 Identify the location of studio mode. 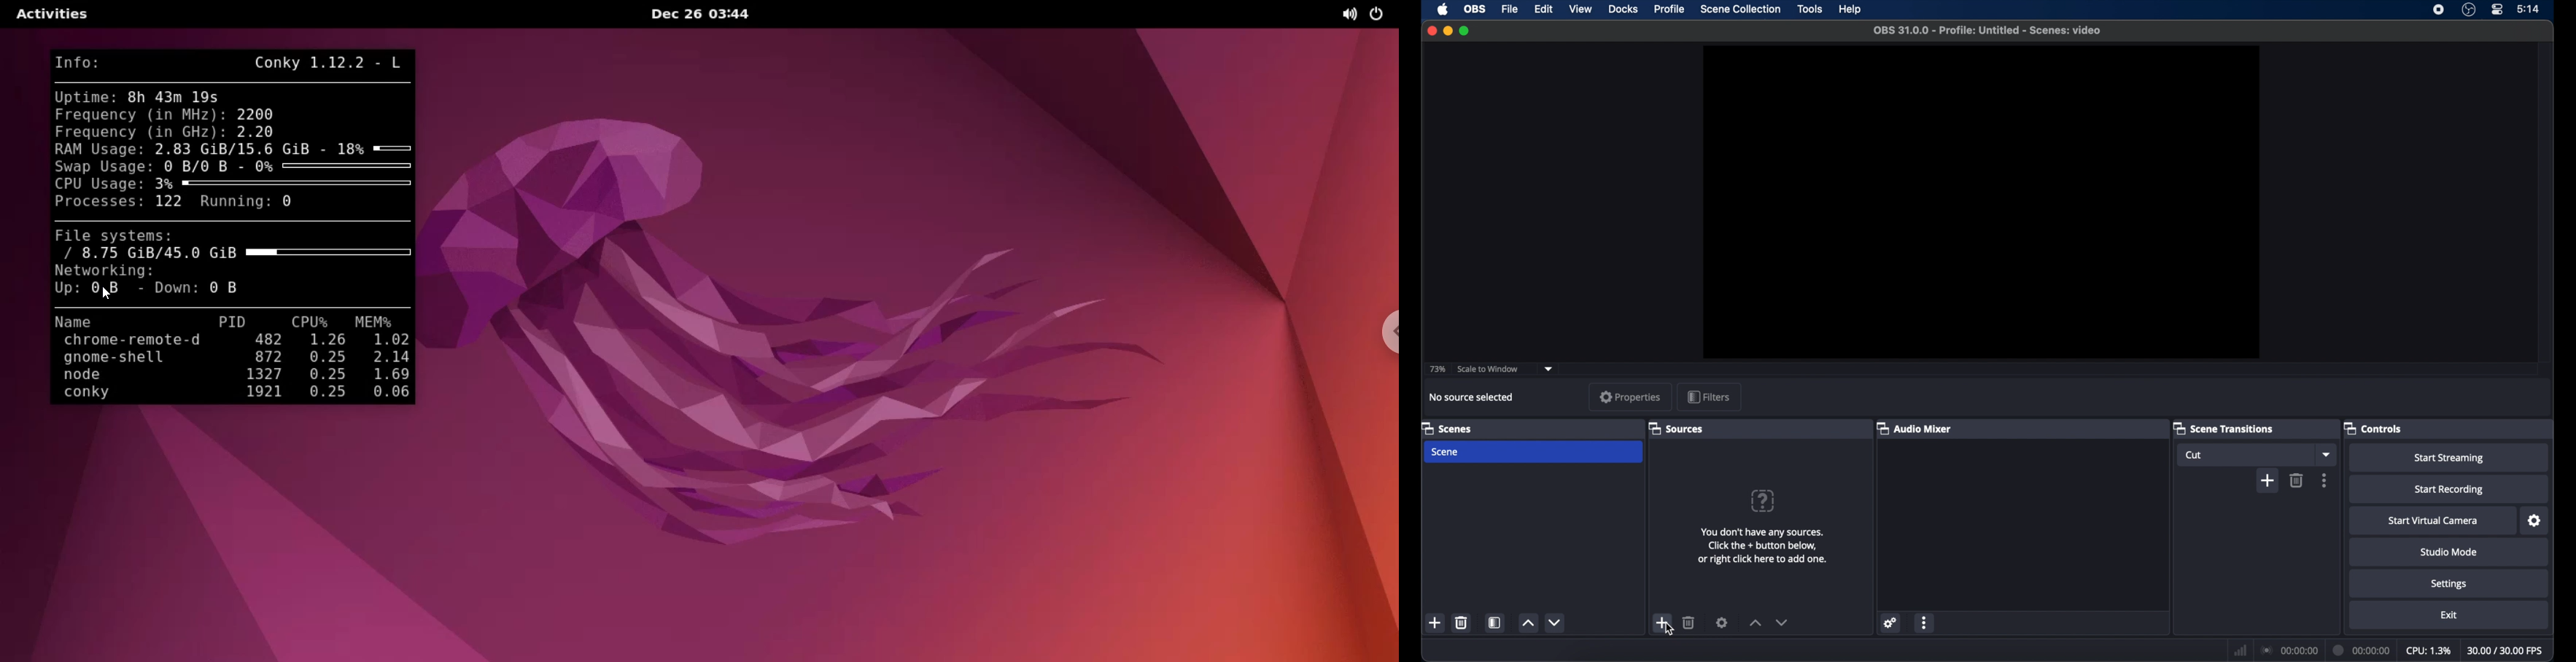
(2450, 552).